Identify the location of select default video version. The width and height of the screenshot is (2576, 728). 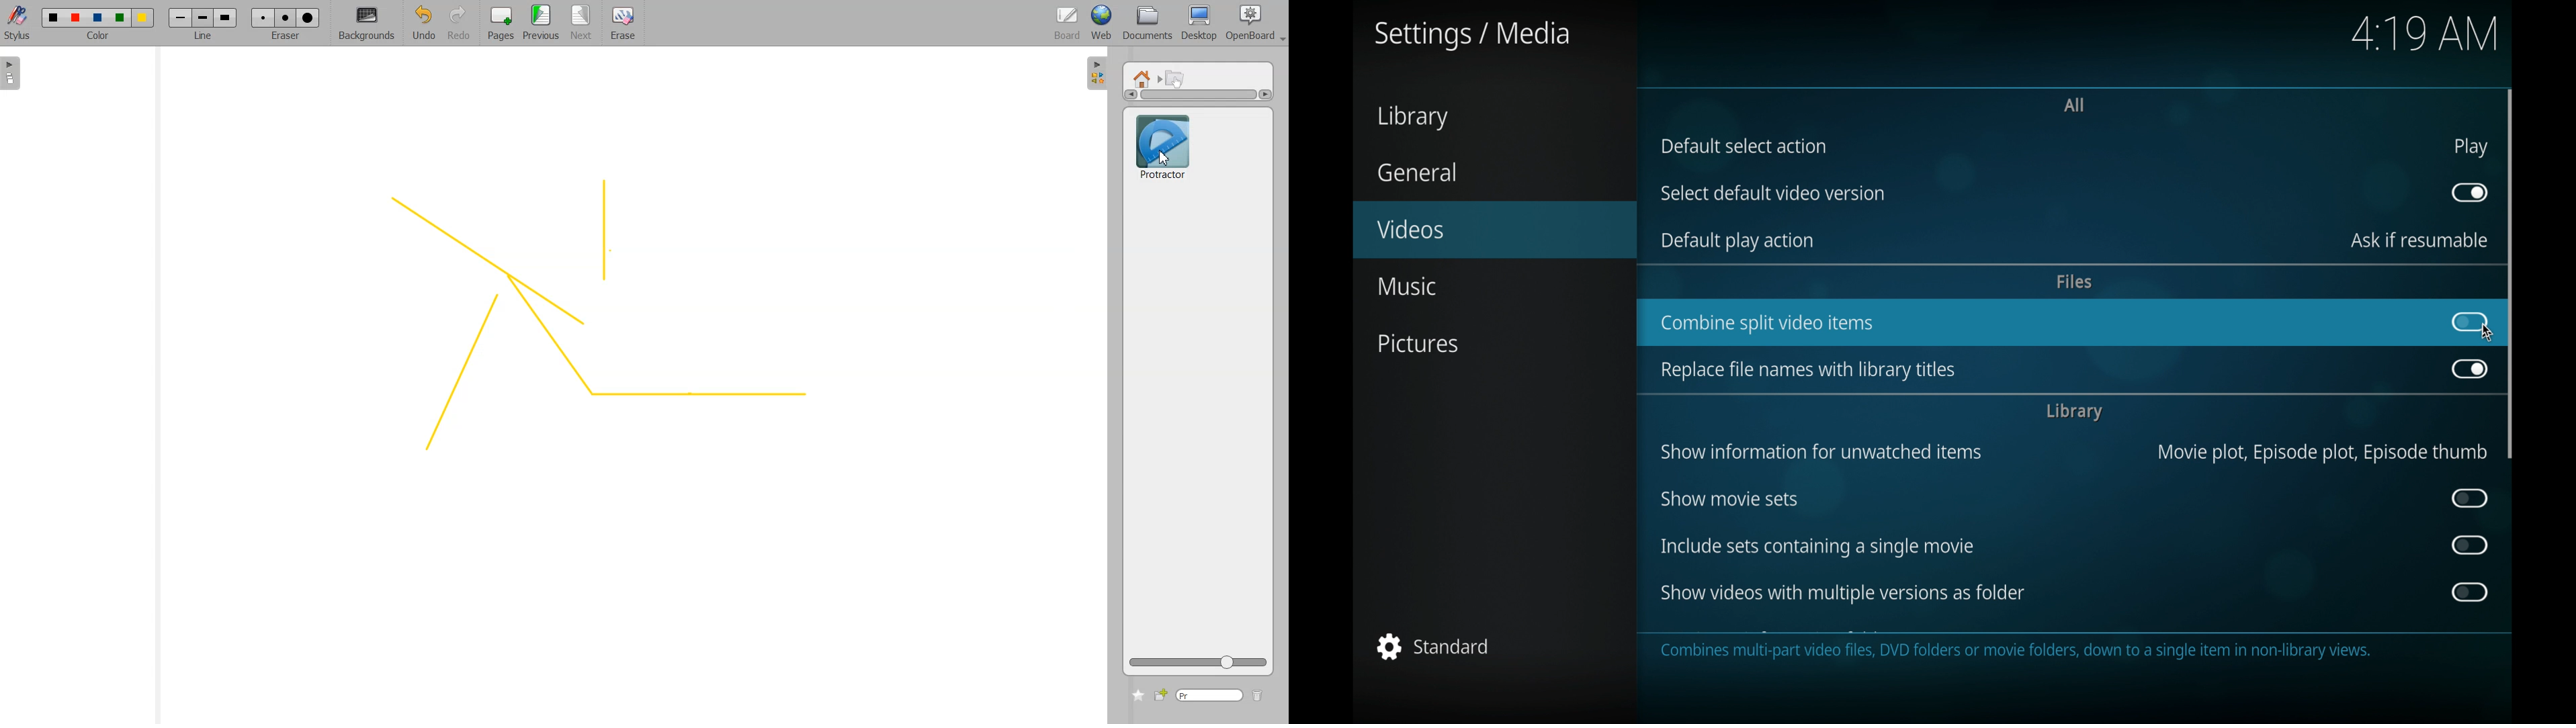
(1772, 193).